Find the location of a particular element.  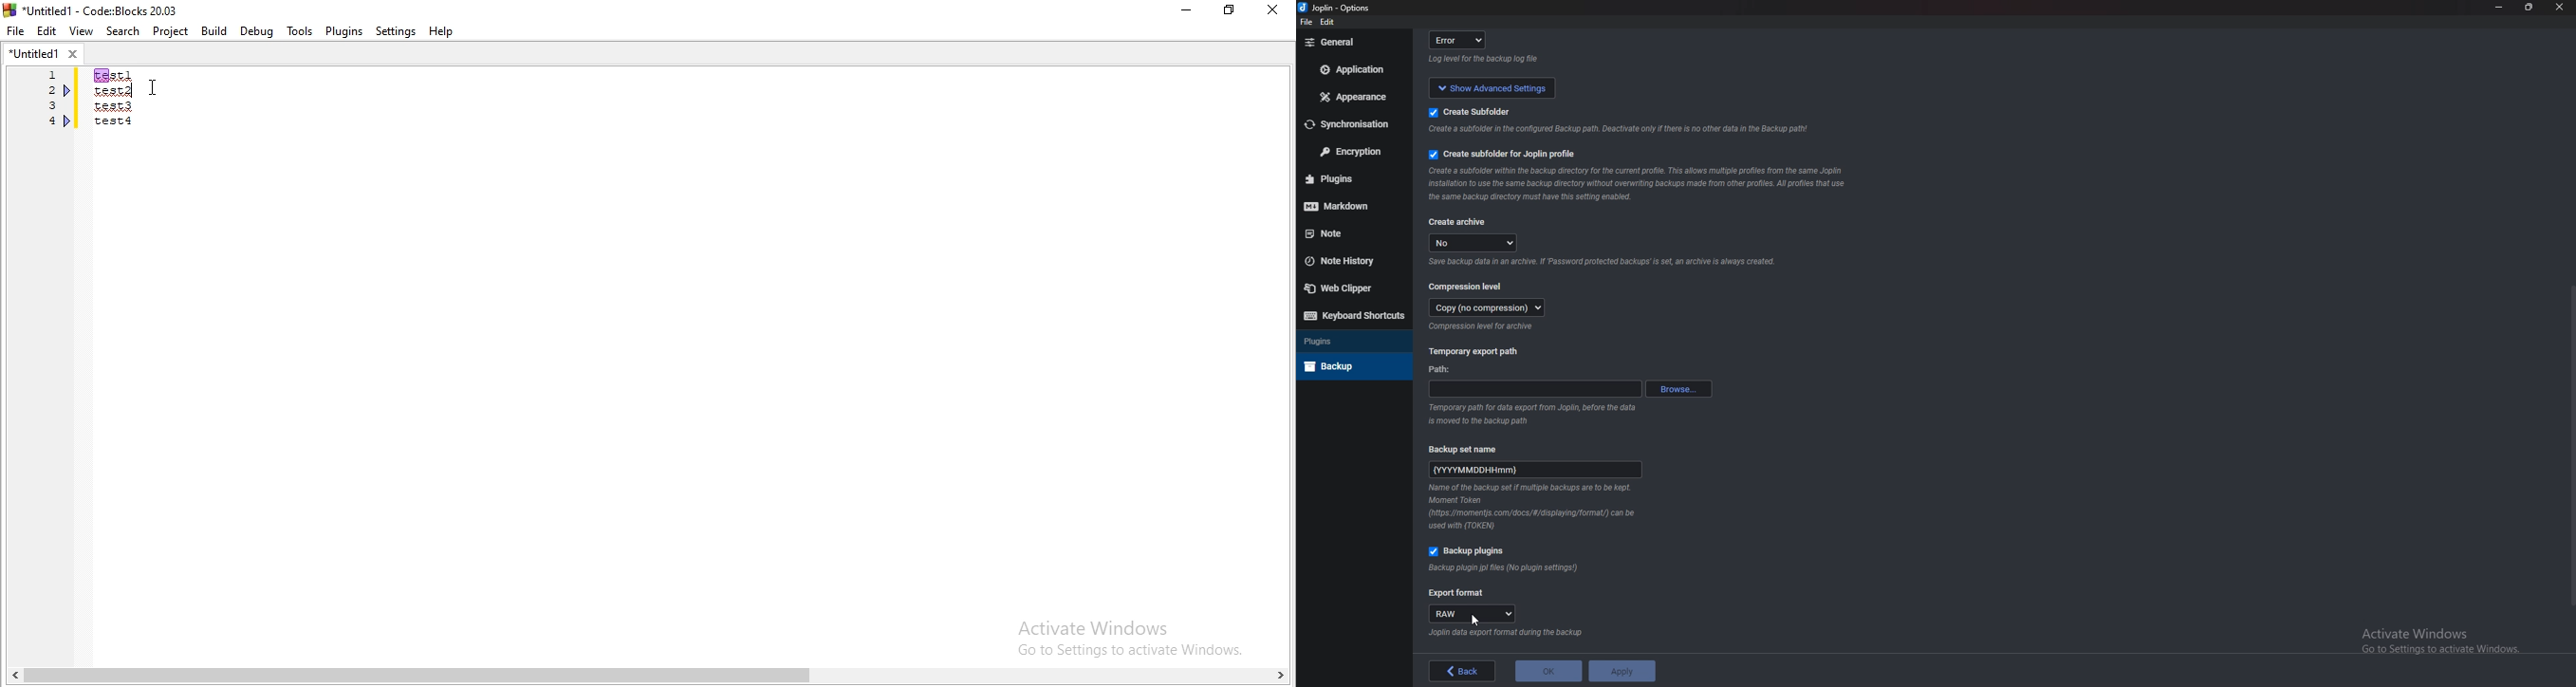

path is located at coordinates (1535, 389).